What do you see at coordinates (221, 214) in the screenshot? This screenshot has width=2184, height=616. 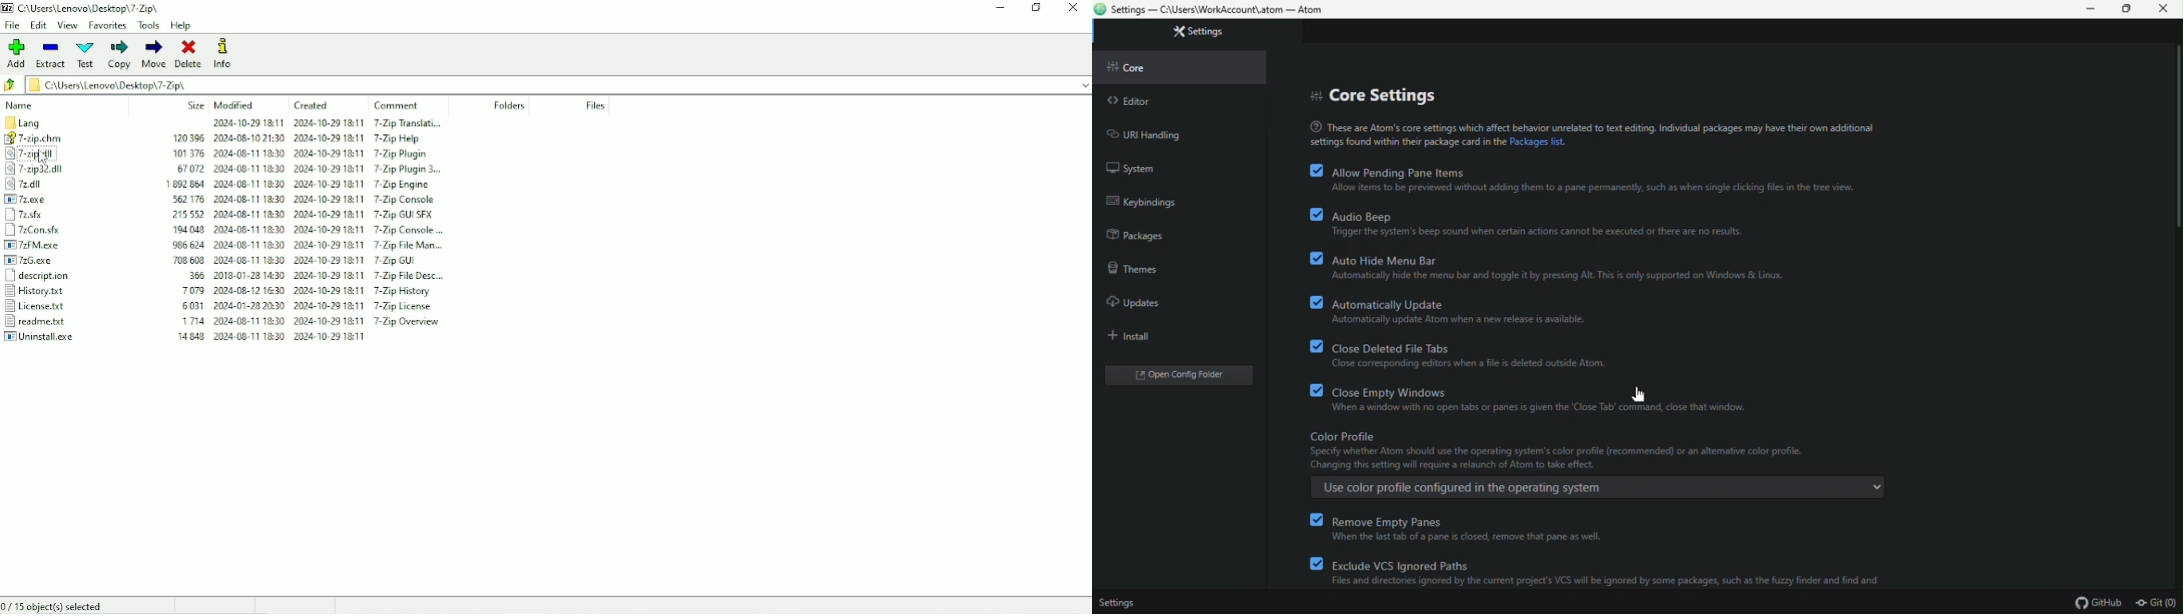 I see `7z.sfx` at bounding box center [221, 214].